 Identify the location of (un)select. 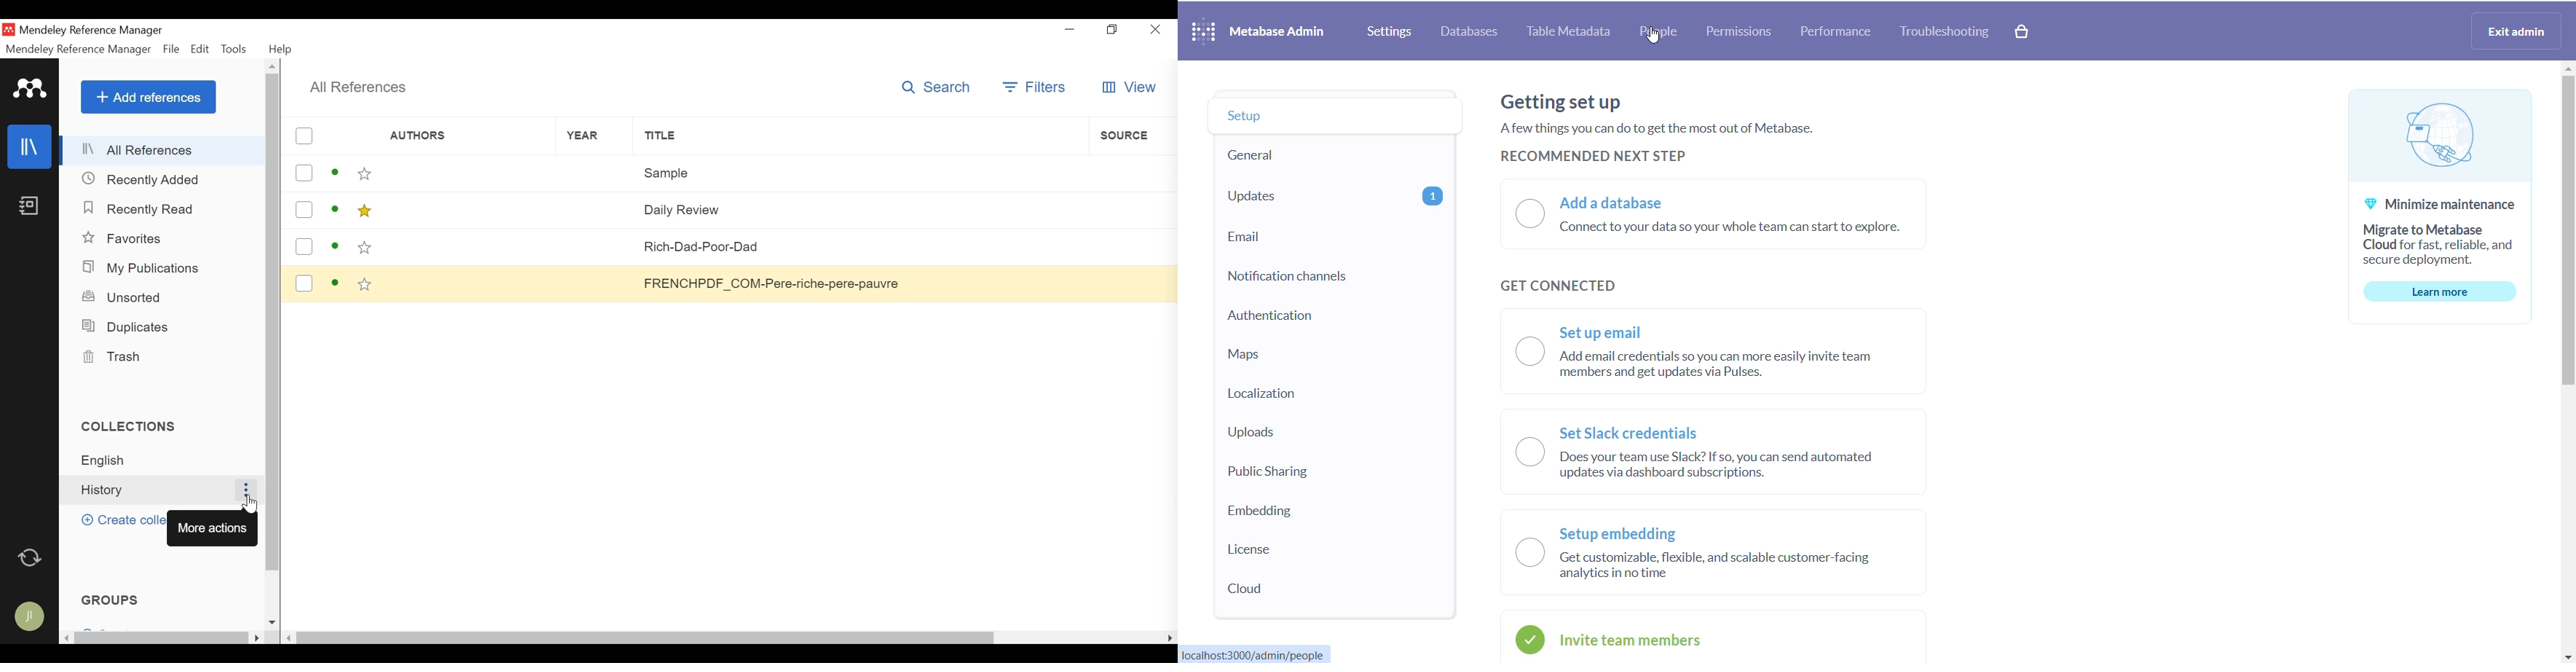
(304, 284).